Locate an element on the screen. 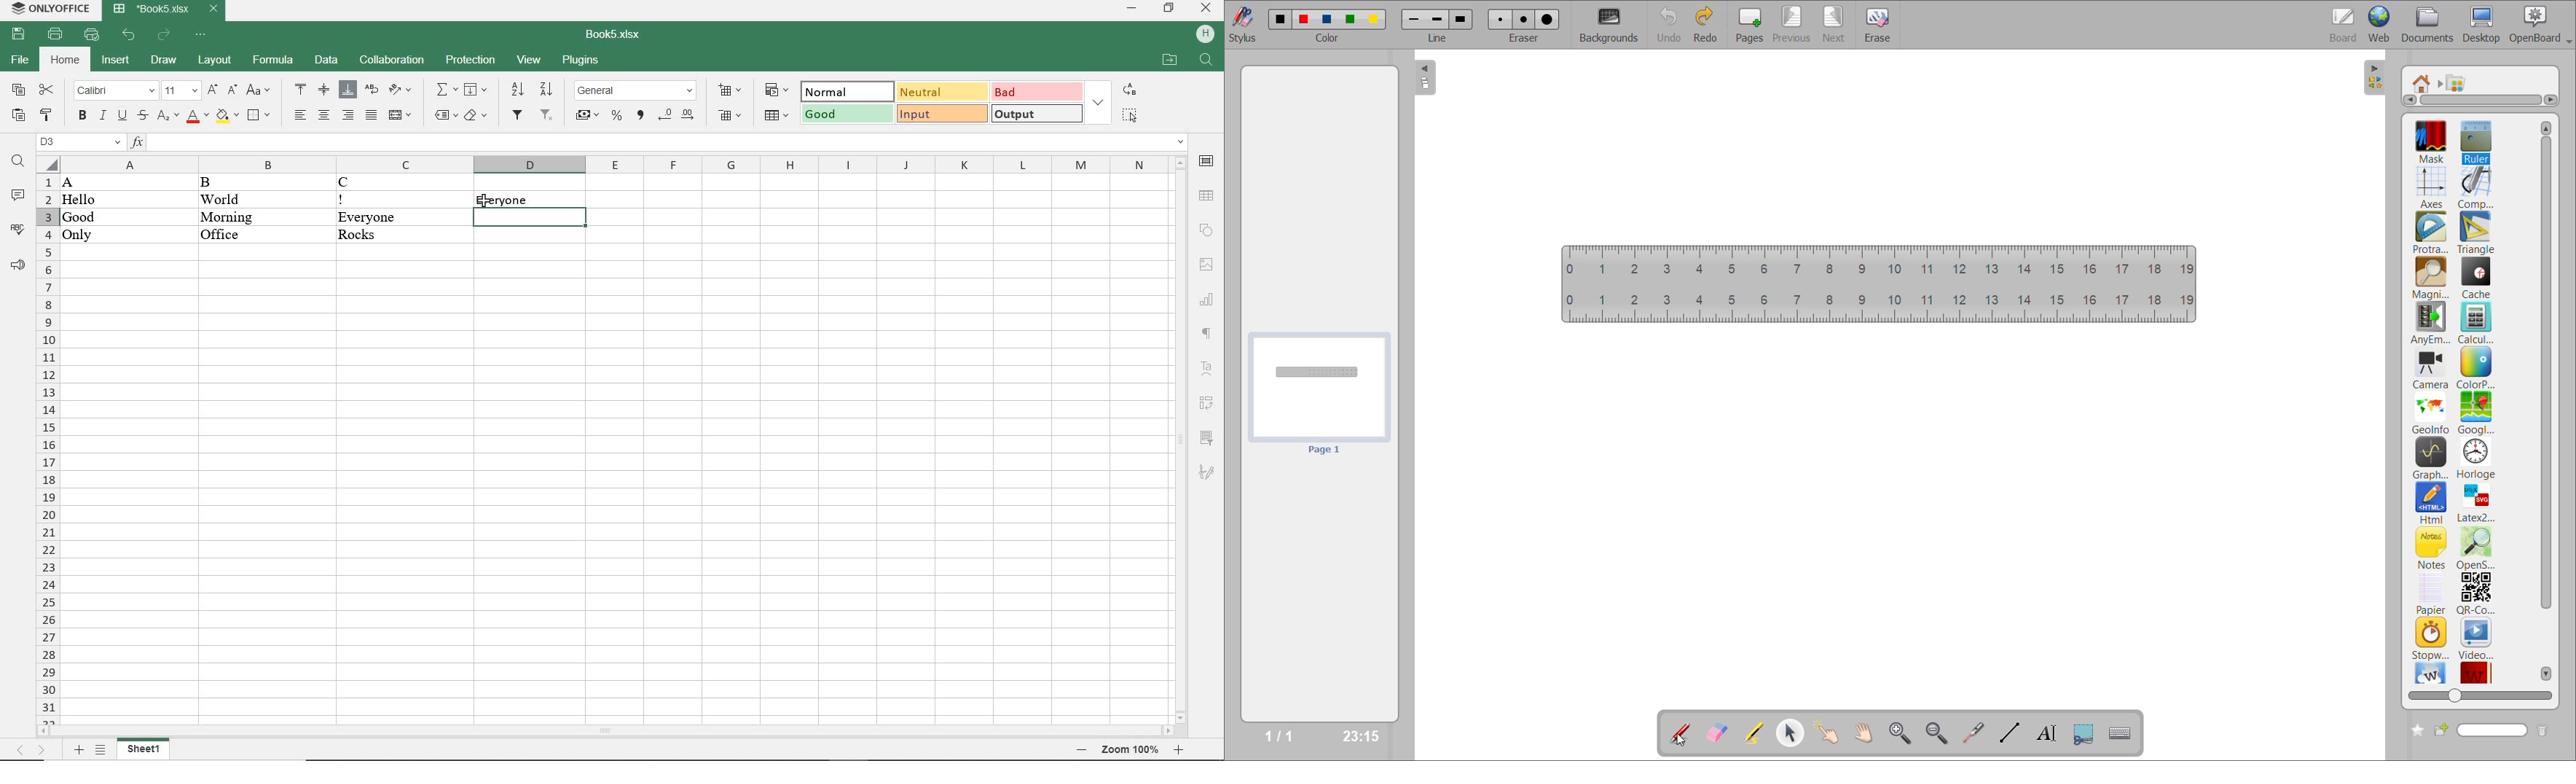 Image resolution: width=2576 pixels, height=784 pixels. fill color is located at coordinates (228, 117).